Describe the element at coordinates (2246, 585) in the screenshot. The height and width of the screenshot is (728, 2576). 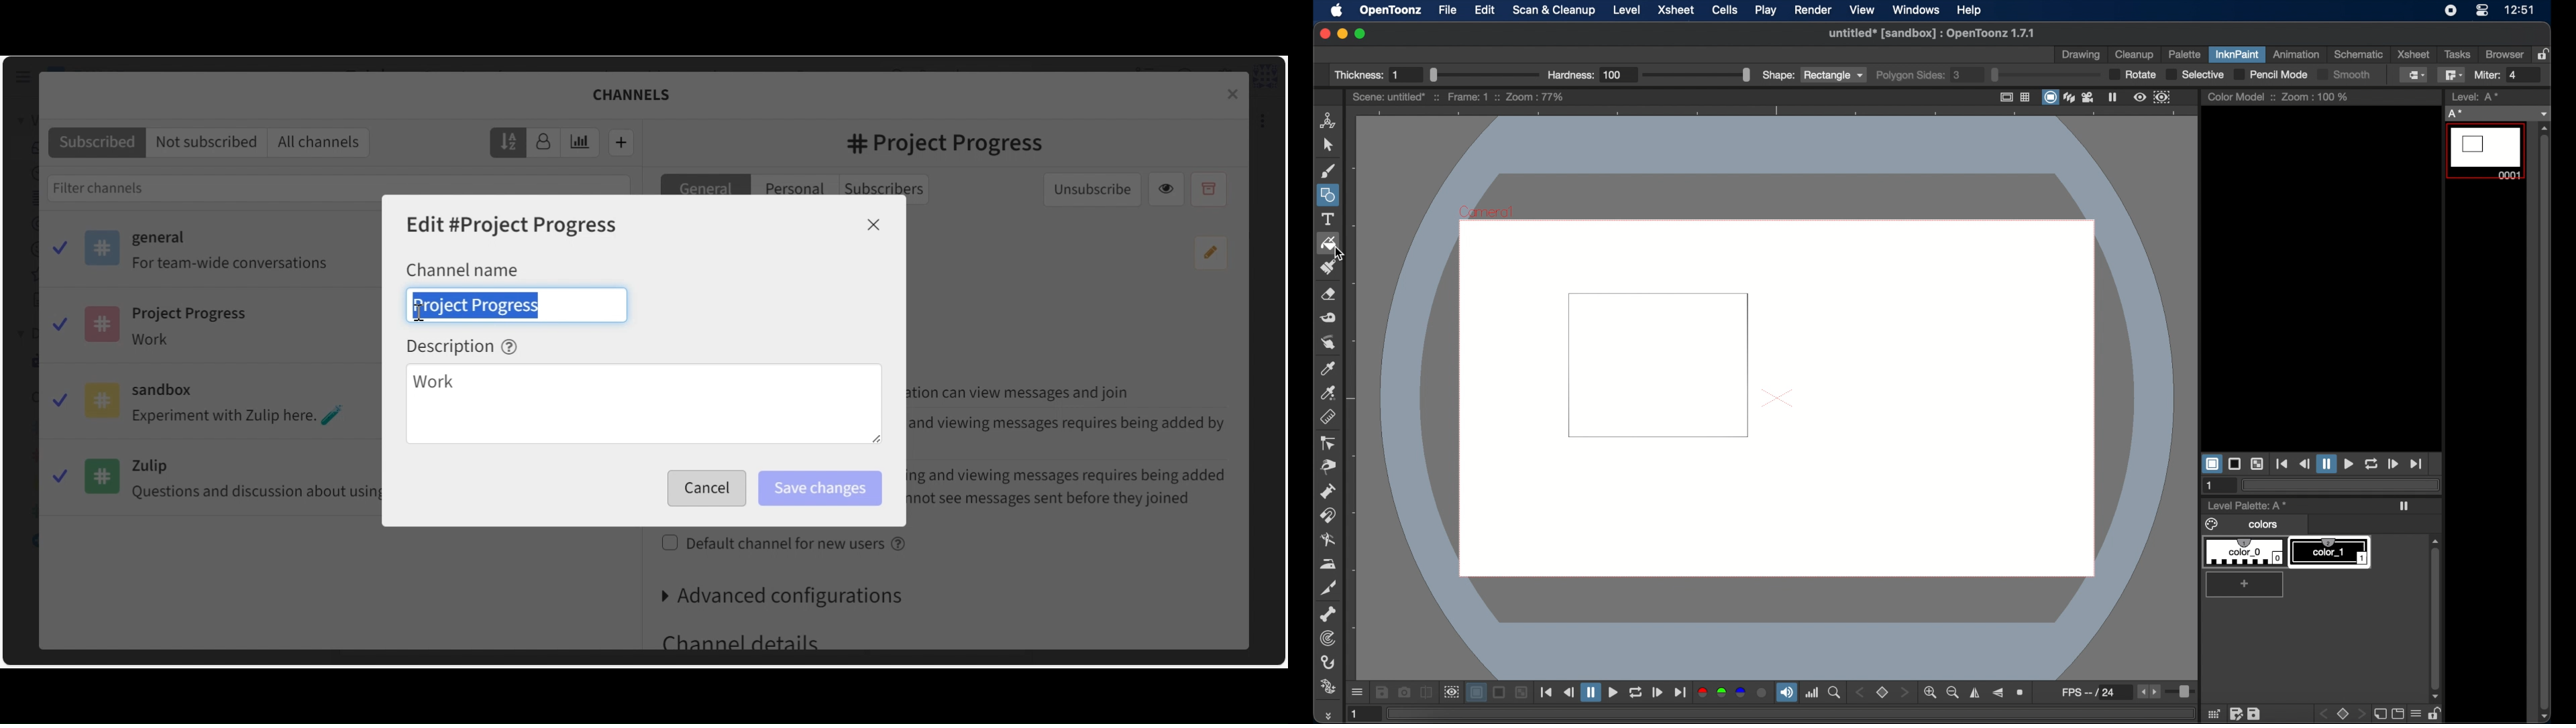
I see `add color` at that location.